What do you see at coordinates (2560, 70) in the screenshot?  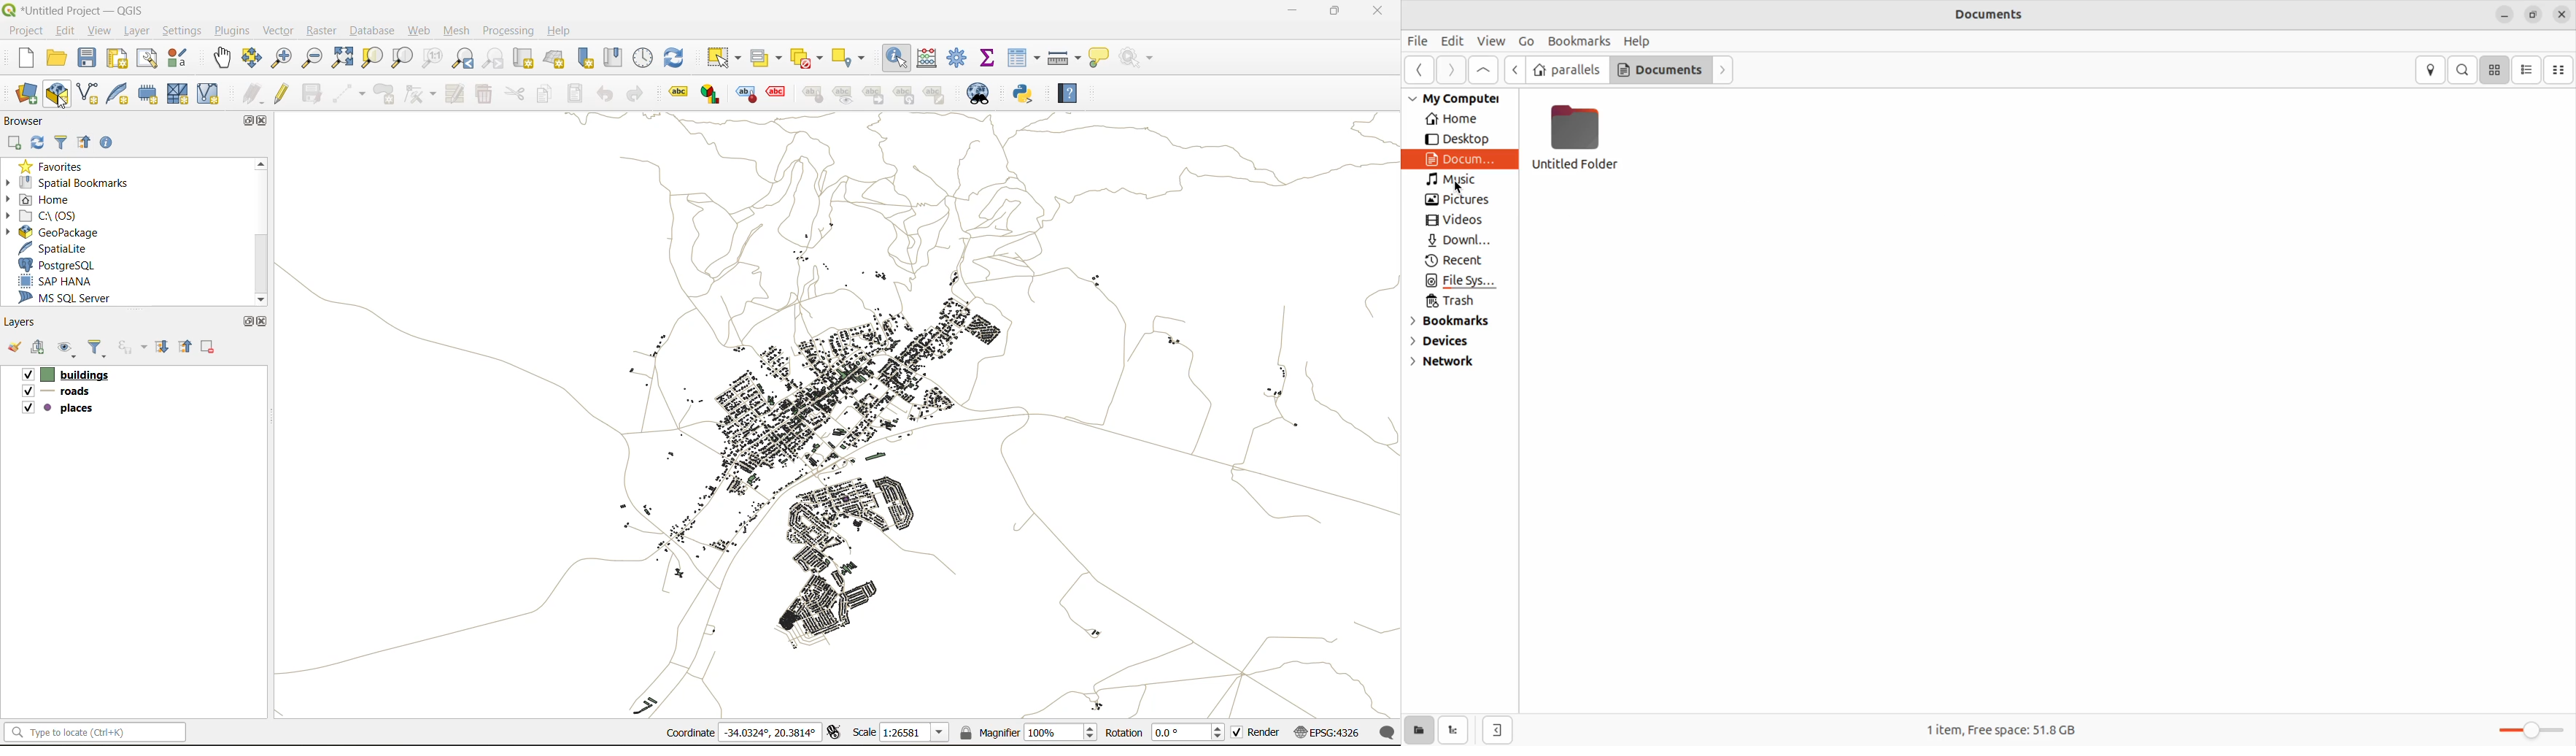 I see `Compact view` at bounding box center [2560, 70].